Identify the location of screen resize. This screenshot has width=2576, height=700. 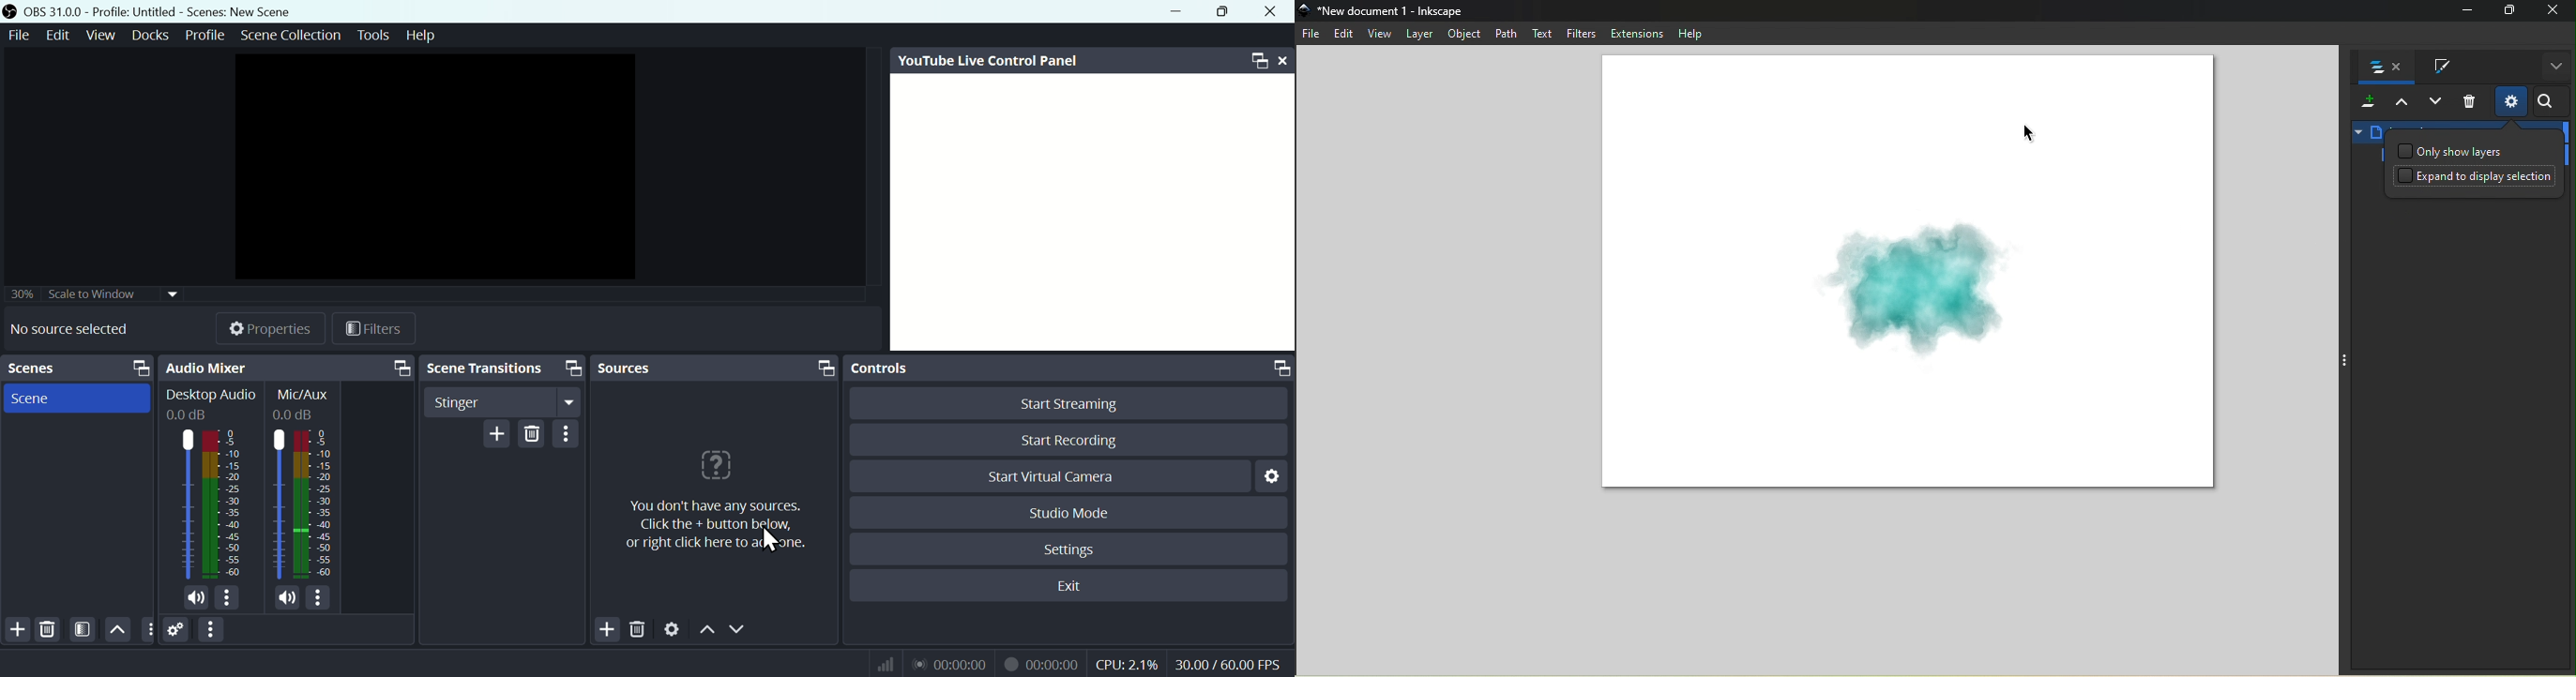
(137, 368).